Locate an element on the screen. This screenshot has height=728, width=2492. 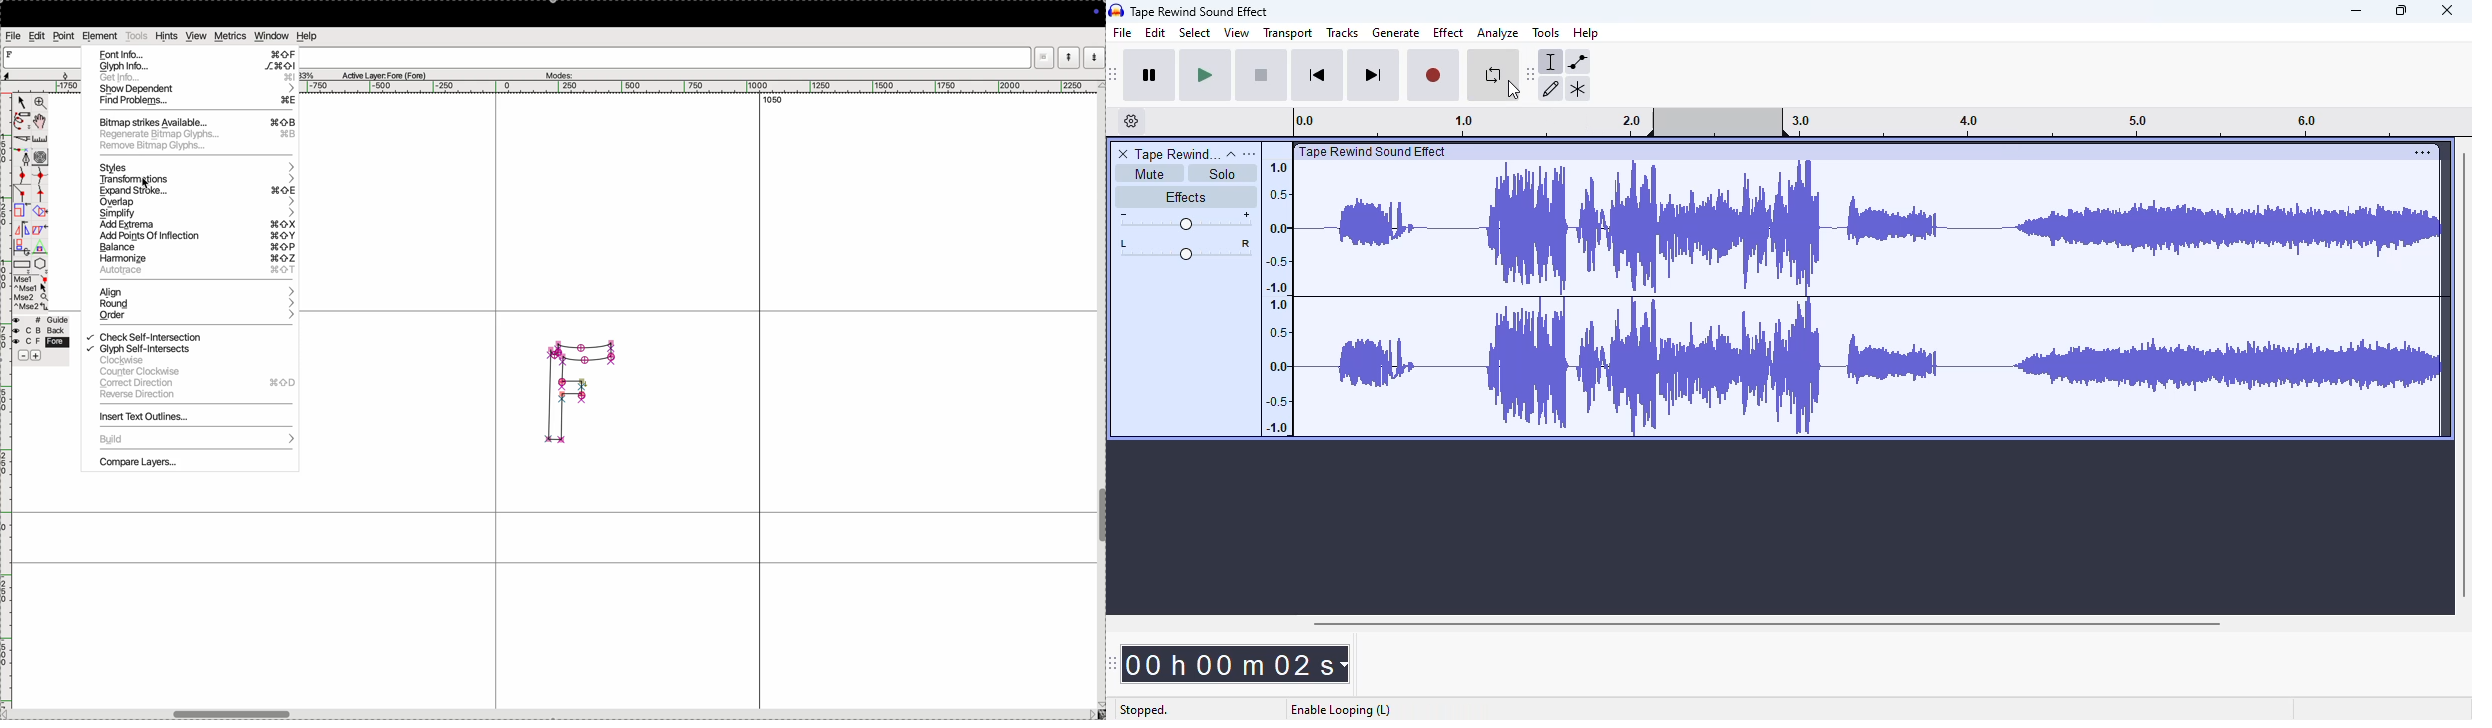
zoom is located at coordinates (40, 104).